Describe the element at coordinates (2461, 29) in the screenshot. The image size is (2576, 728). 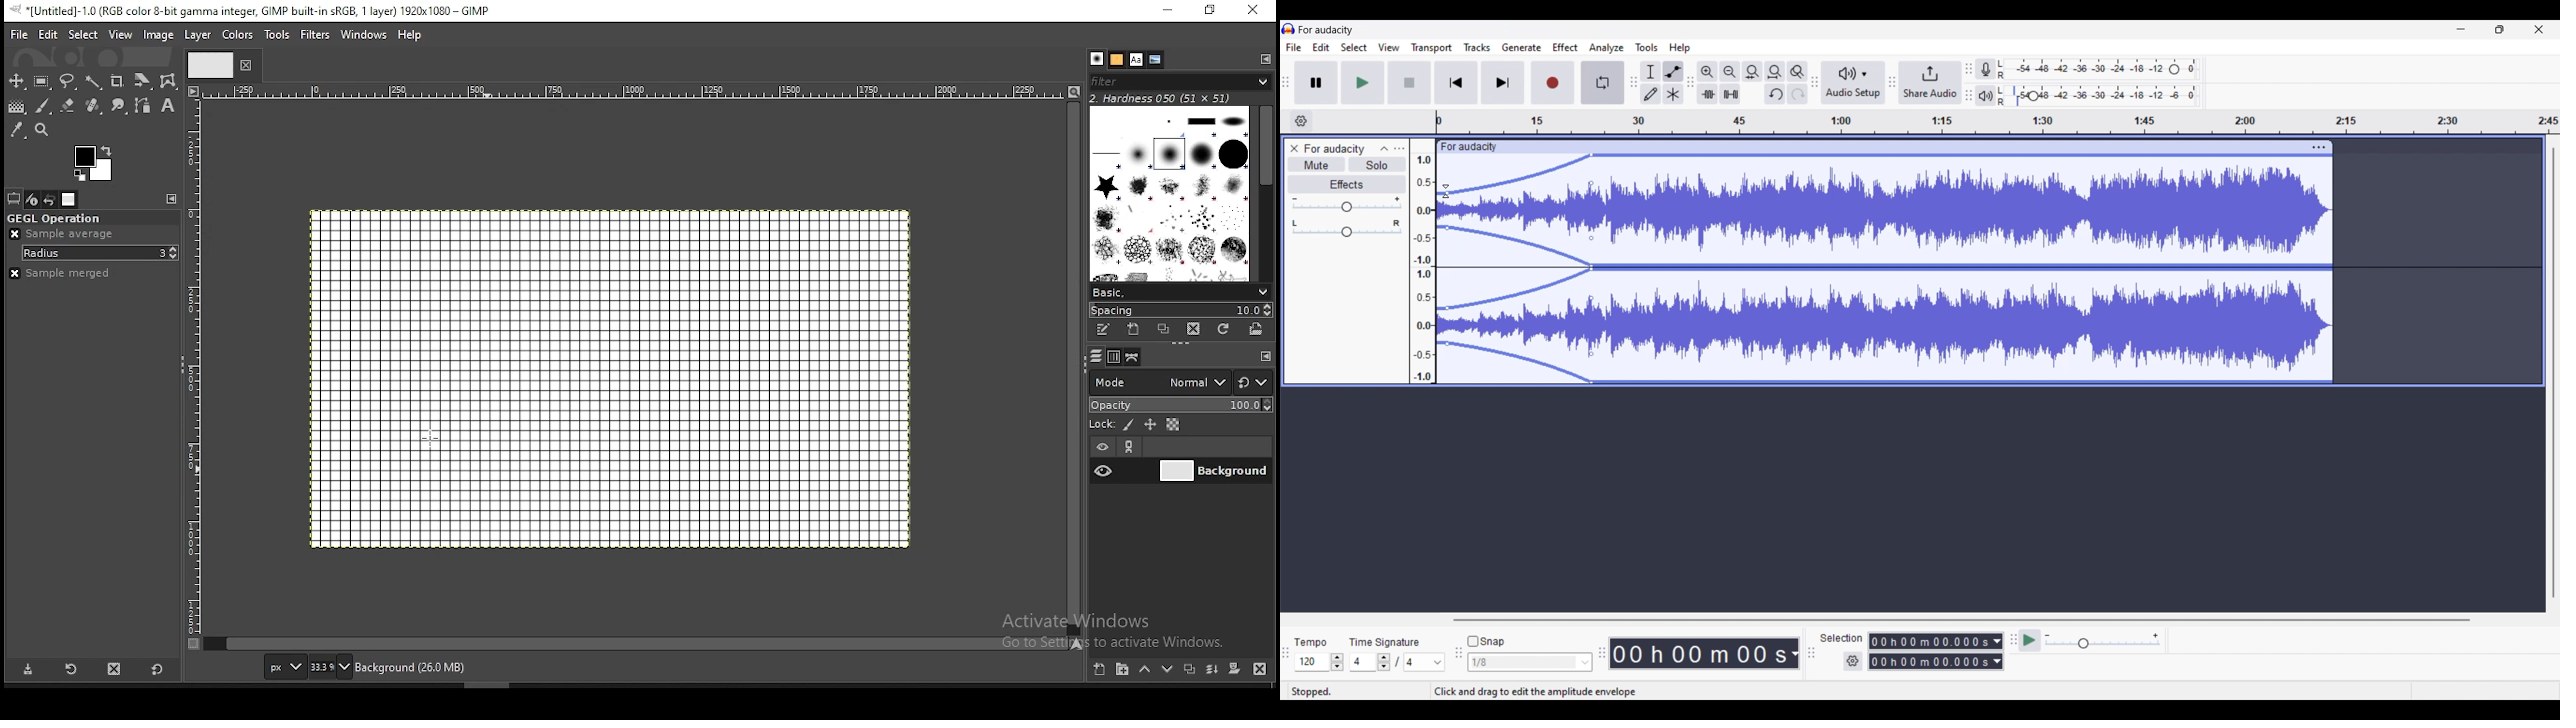
I see `Minimize ` at that location.